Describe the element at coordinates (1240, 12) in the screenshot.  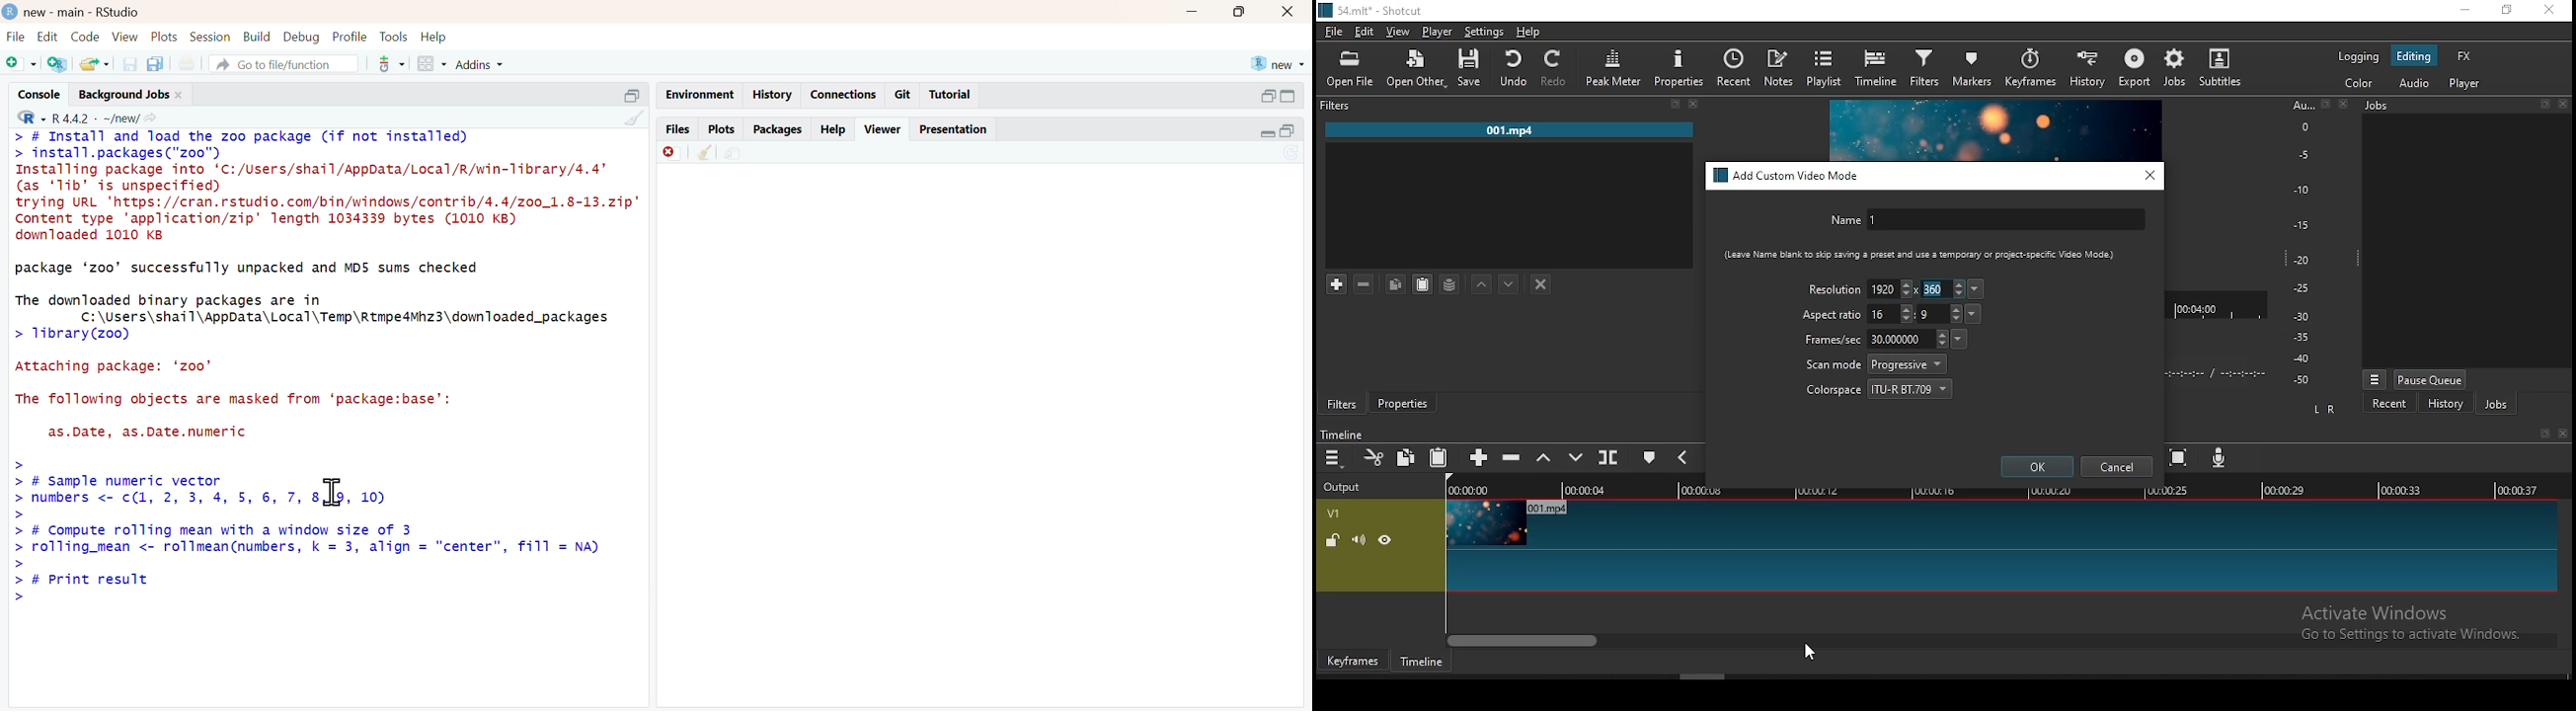
I see `maximise` at that location.